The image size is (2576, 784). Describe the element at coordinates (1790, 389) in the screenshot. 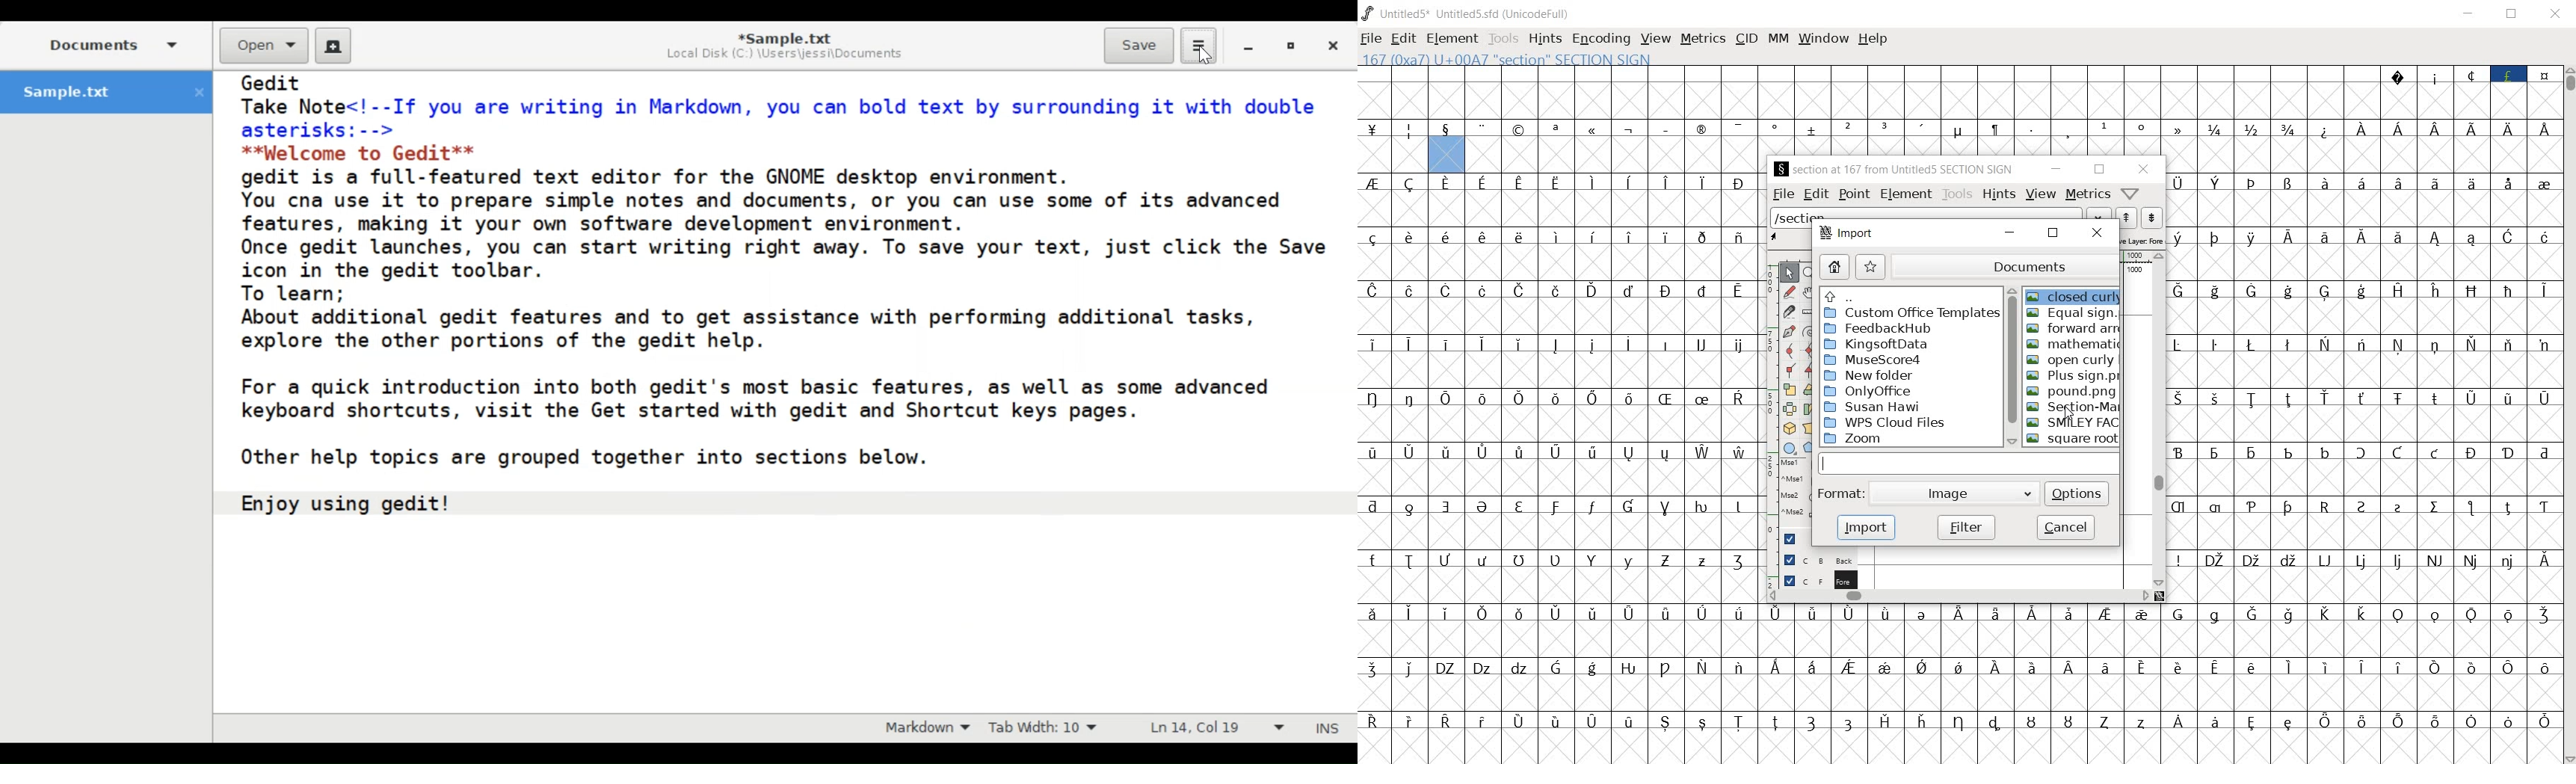

I see `scale the selection` at that location.